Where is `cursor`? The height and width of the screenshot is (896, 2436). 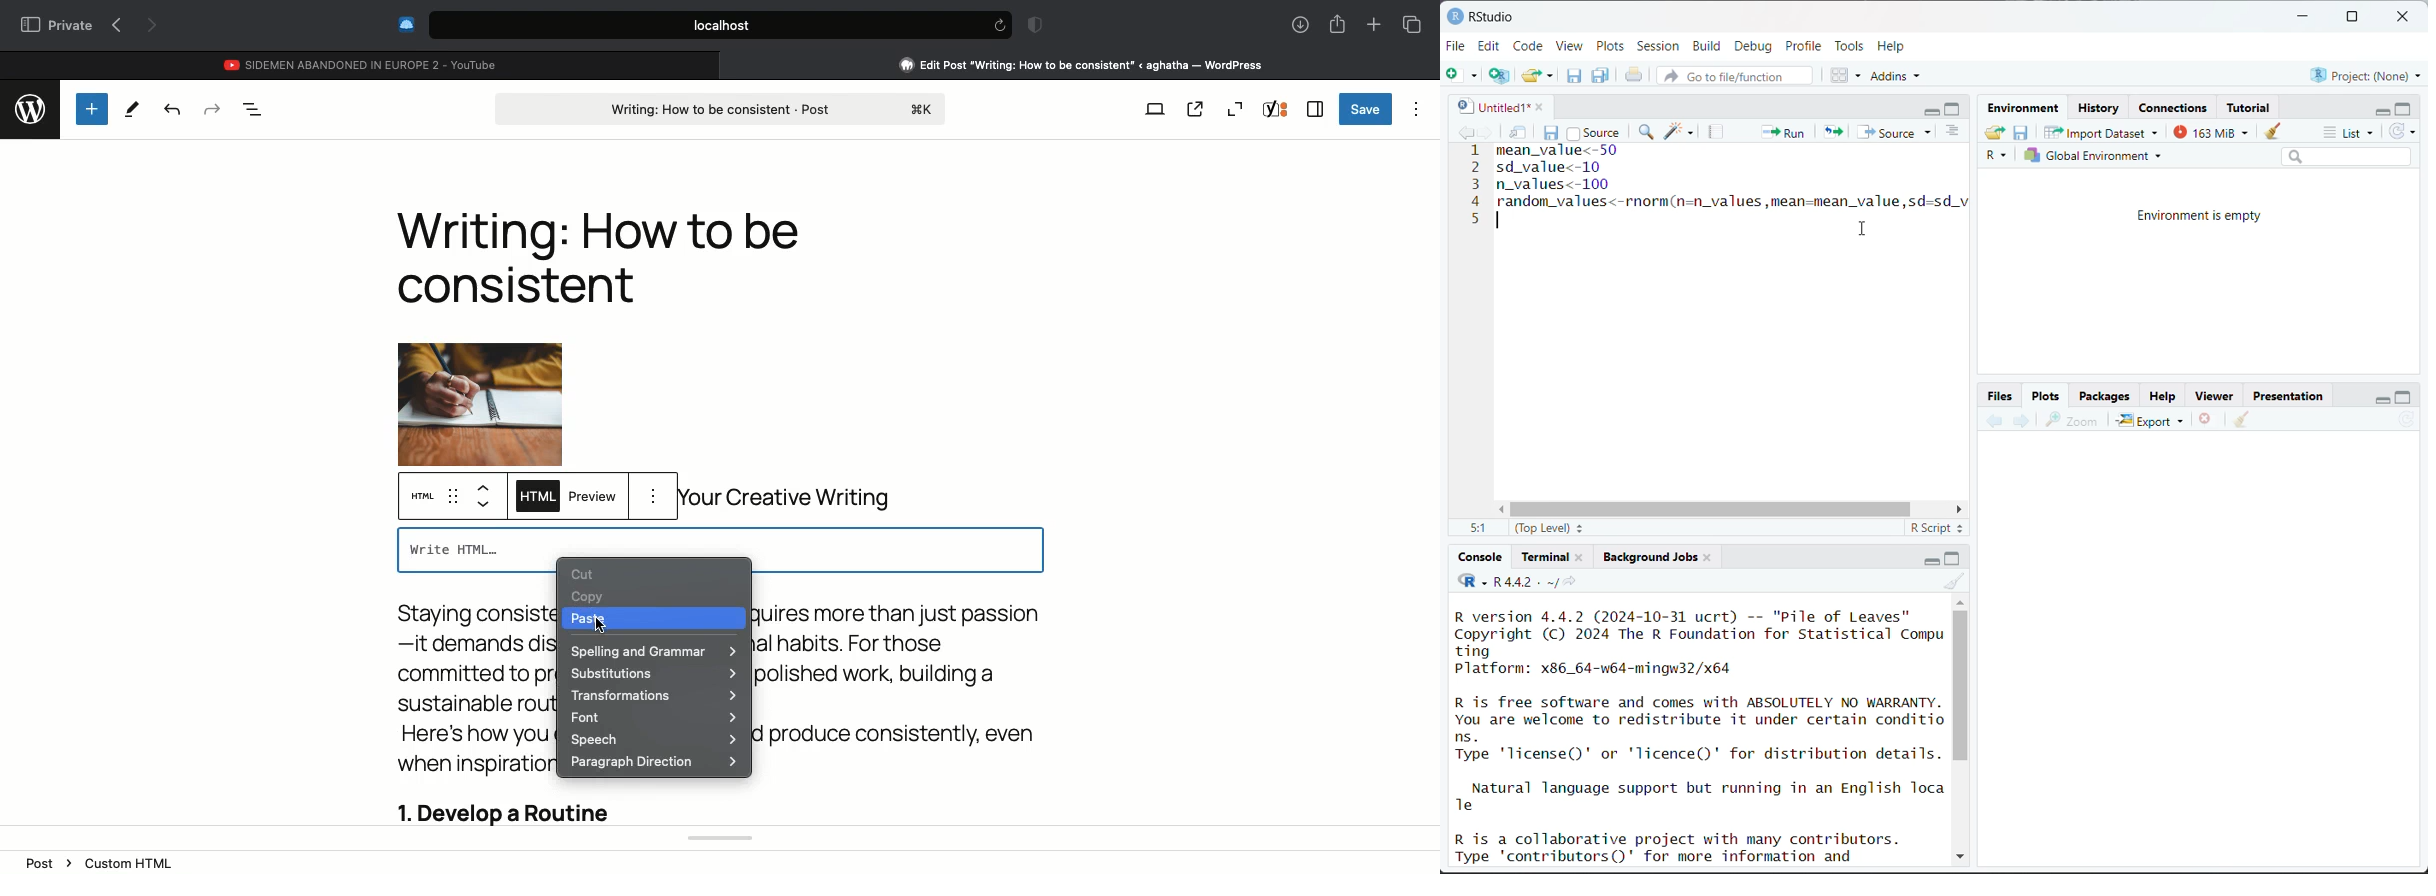 cursor is located at coordinates (598, 628).